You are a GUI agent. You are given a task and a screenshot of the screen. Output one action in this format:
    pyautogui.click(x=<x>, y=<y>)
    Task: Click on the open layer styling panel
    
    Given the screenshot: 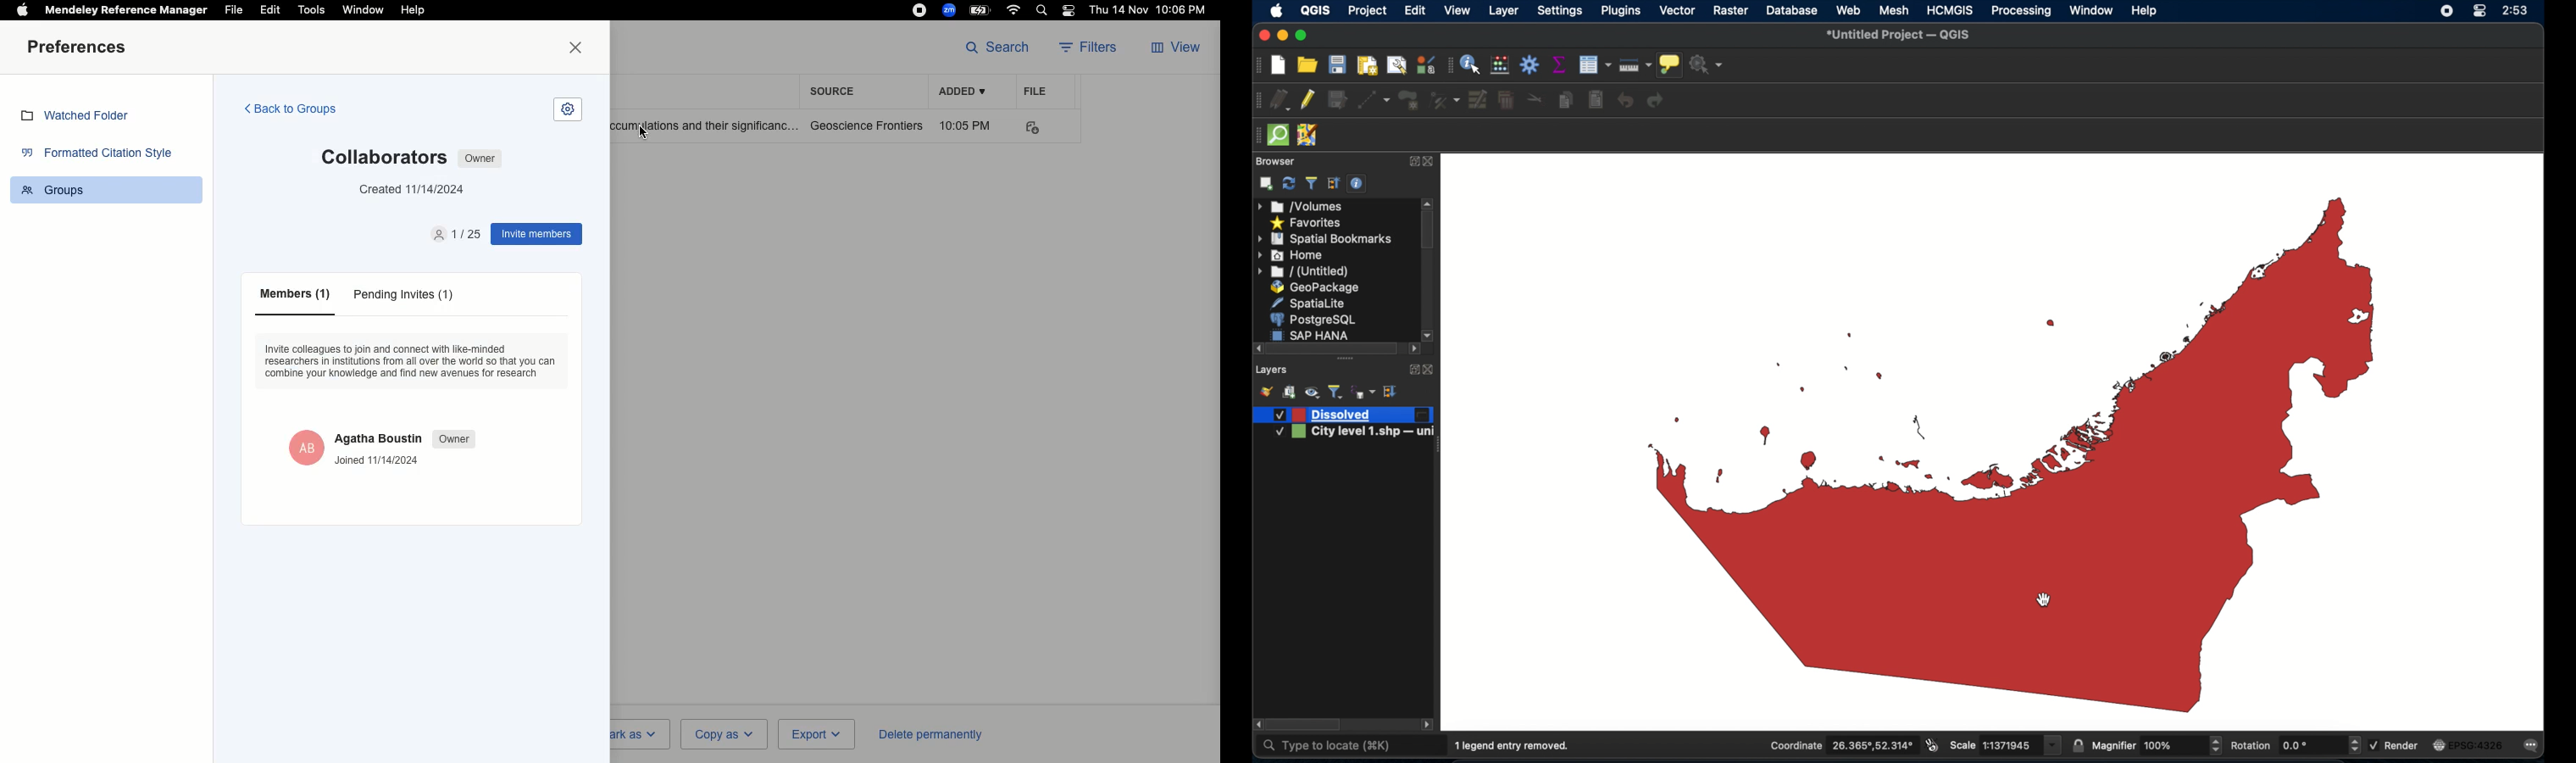 What is the action you would take?
    pyautogui.click(x=1266, y=393)
    